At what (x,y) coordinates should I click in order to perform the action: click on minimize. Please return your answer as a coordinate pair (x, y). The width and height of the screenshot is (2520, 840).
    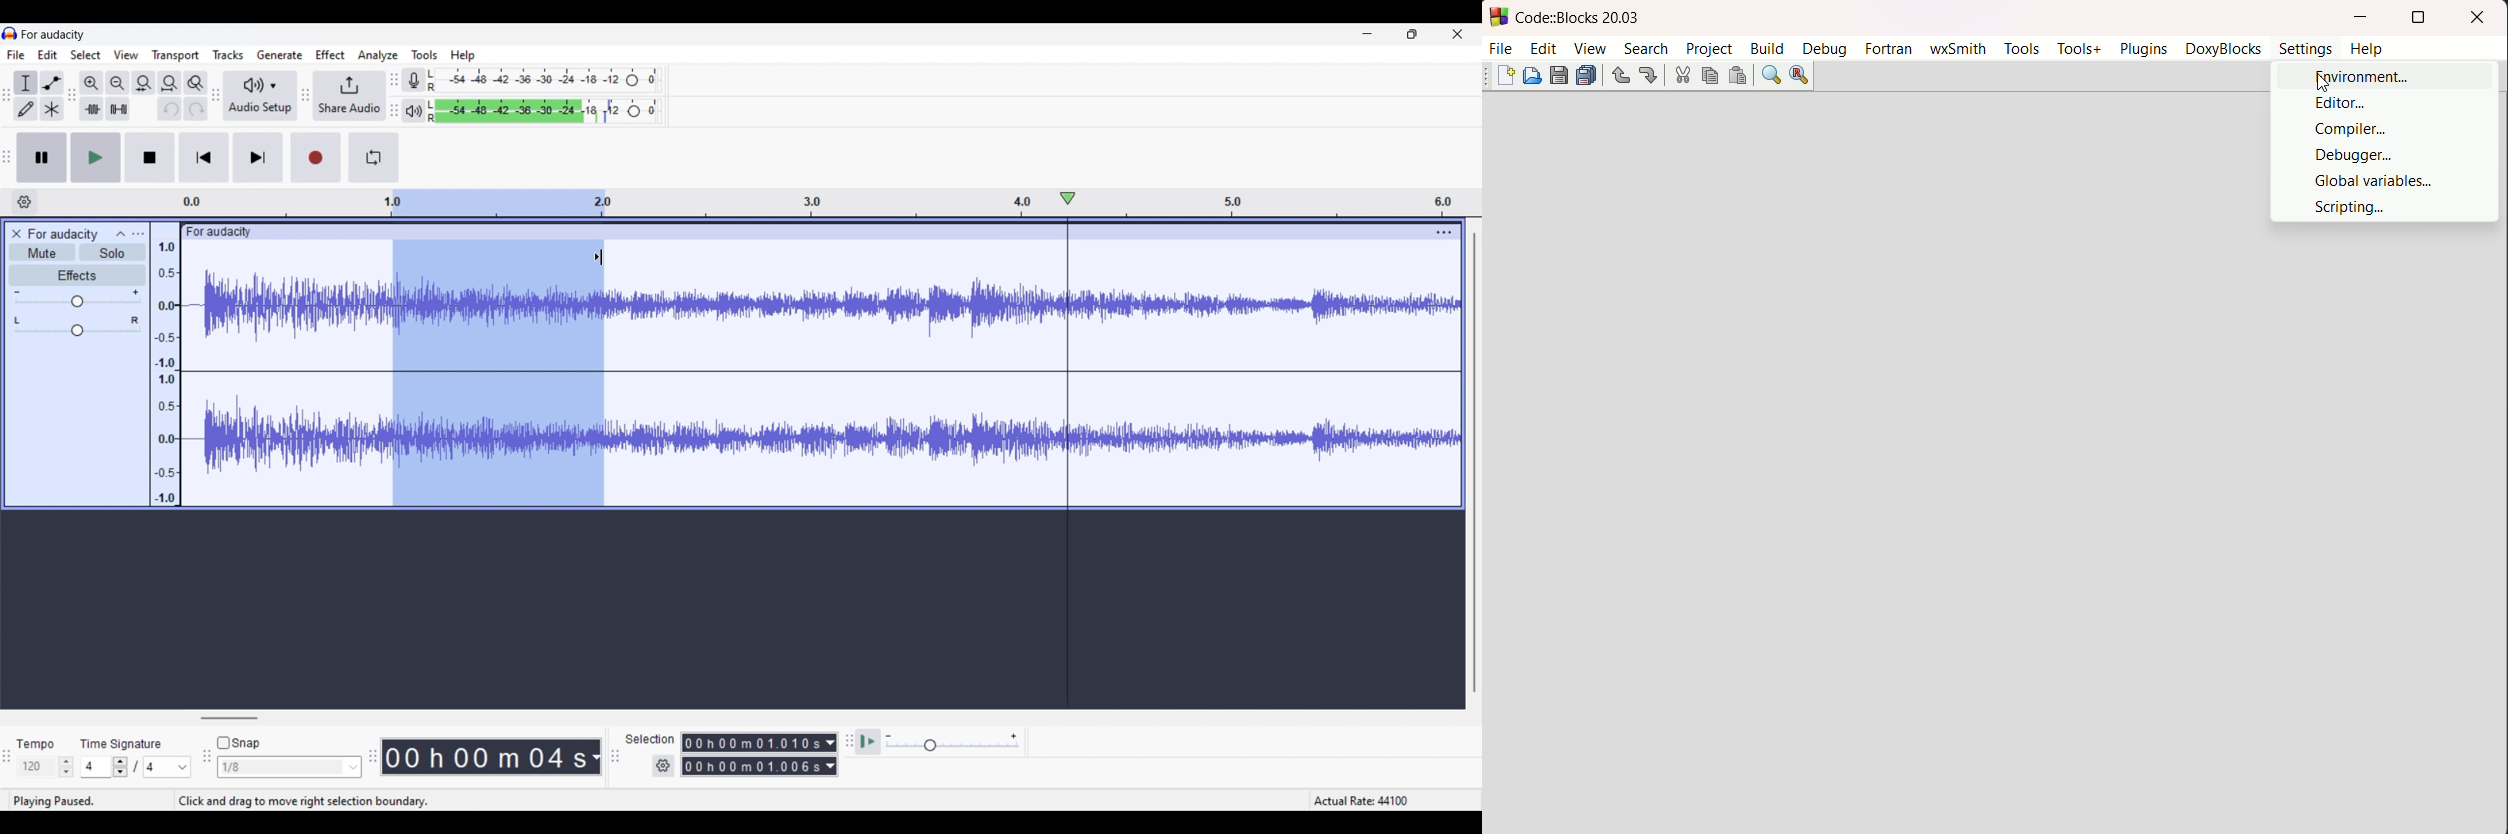
    Looking at the image, I should click on (2362, 17).